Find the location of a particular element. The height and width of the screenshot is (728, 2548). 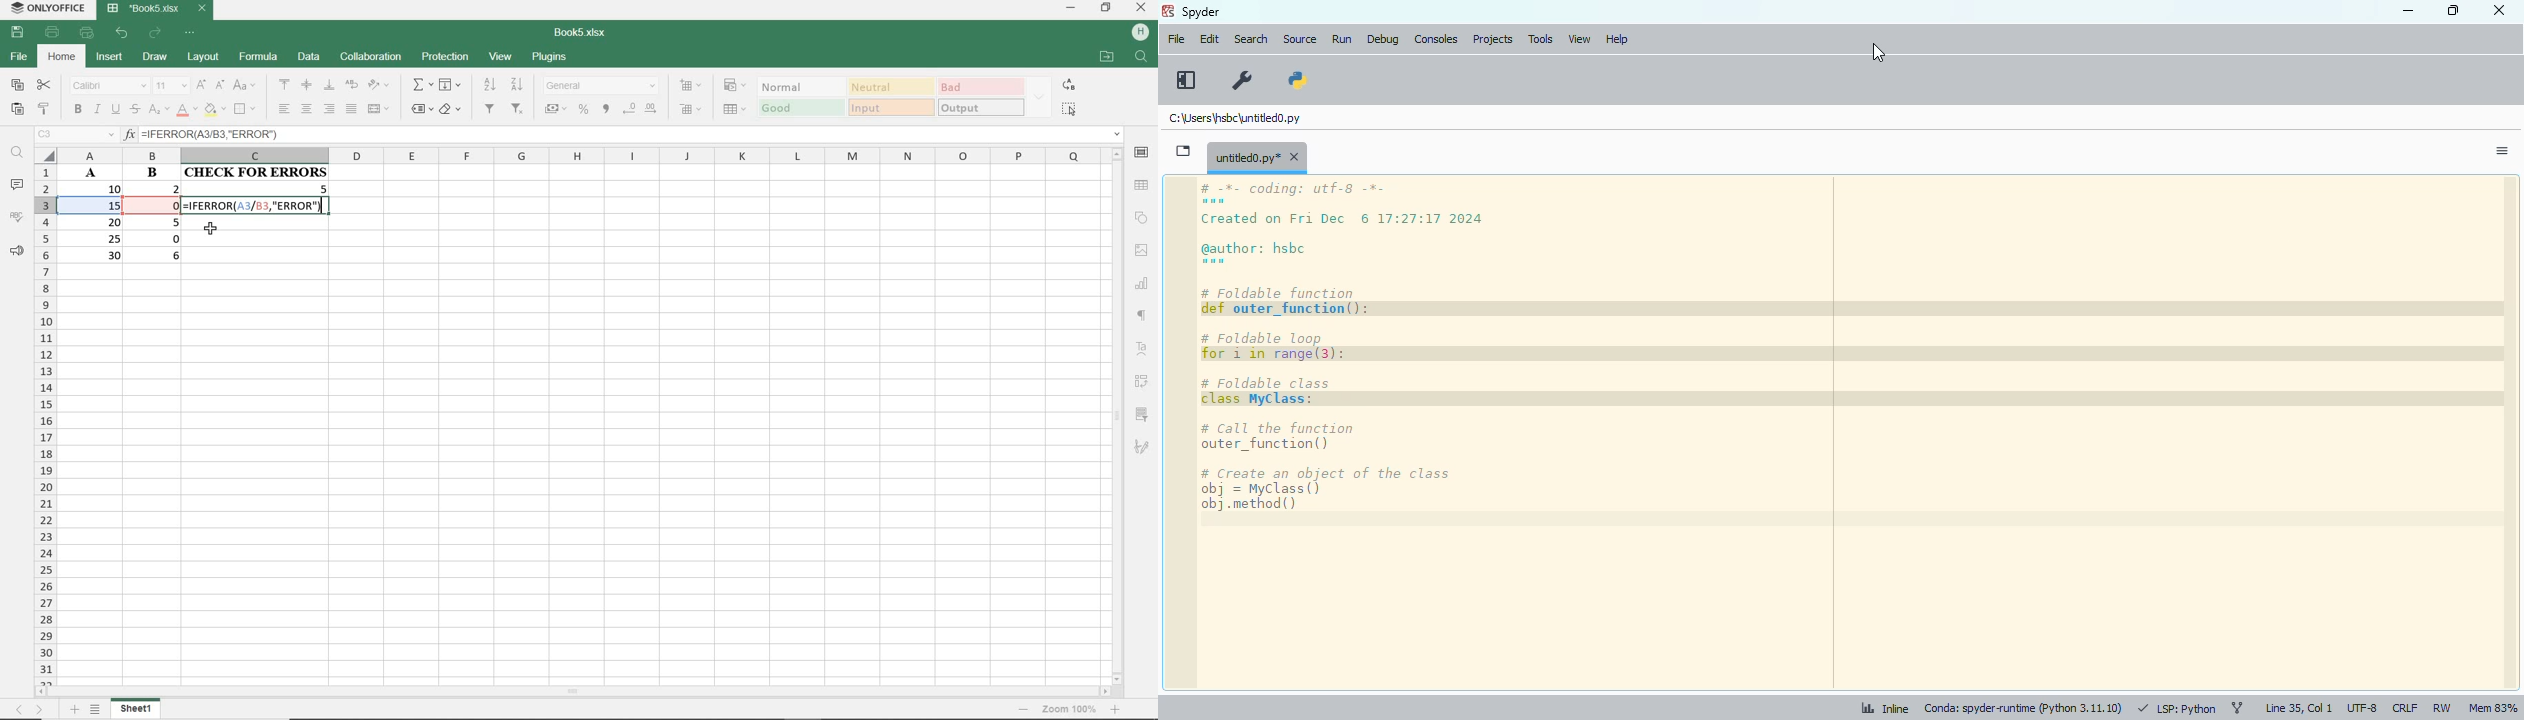

inline is located at coordinates (1883, 706).